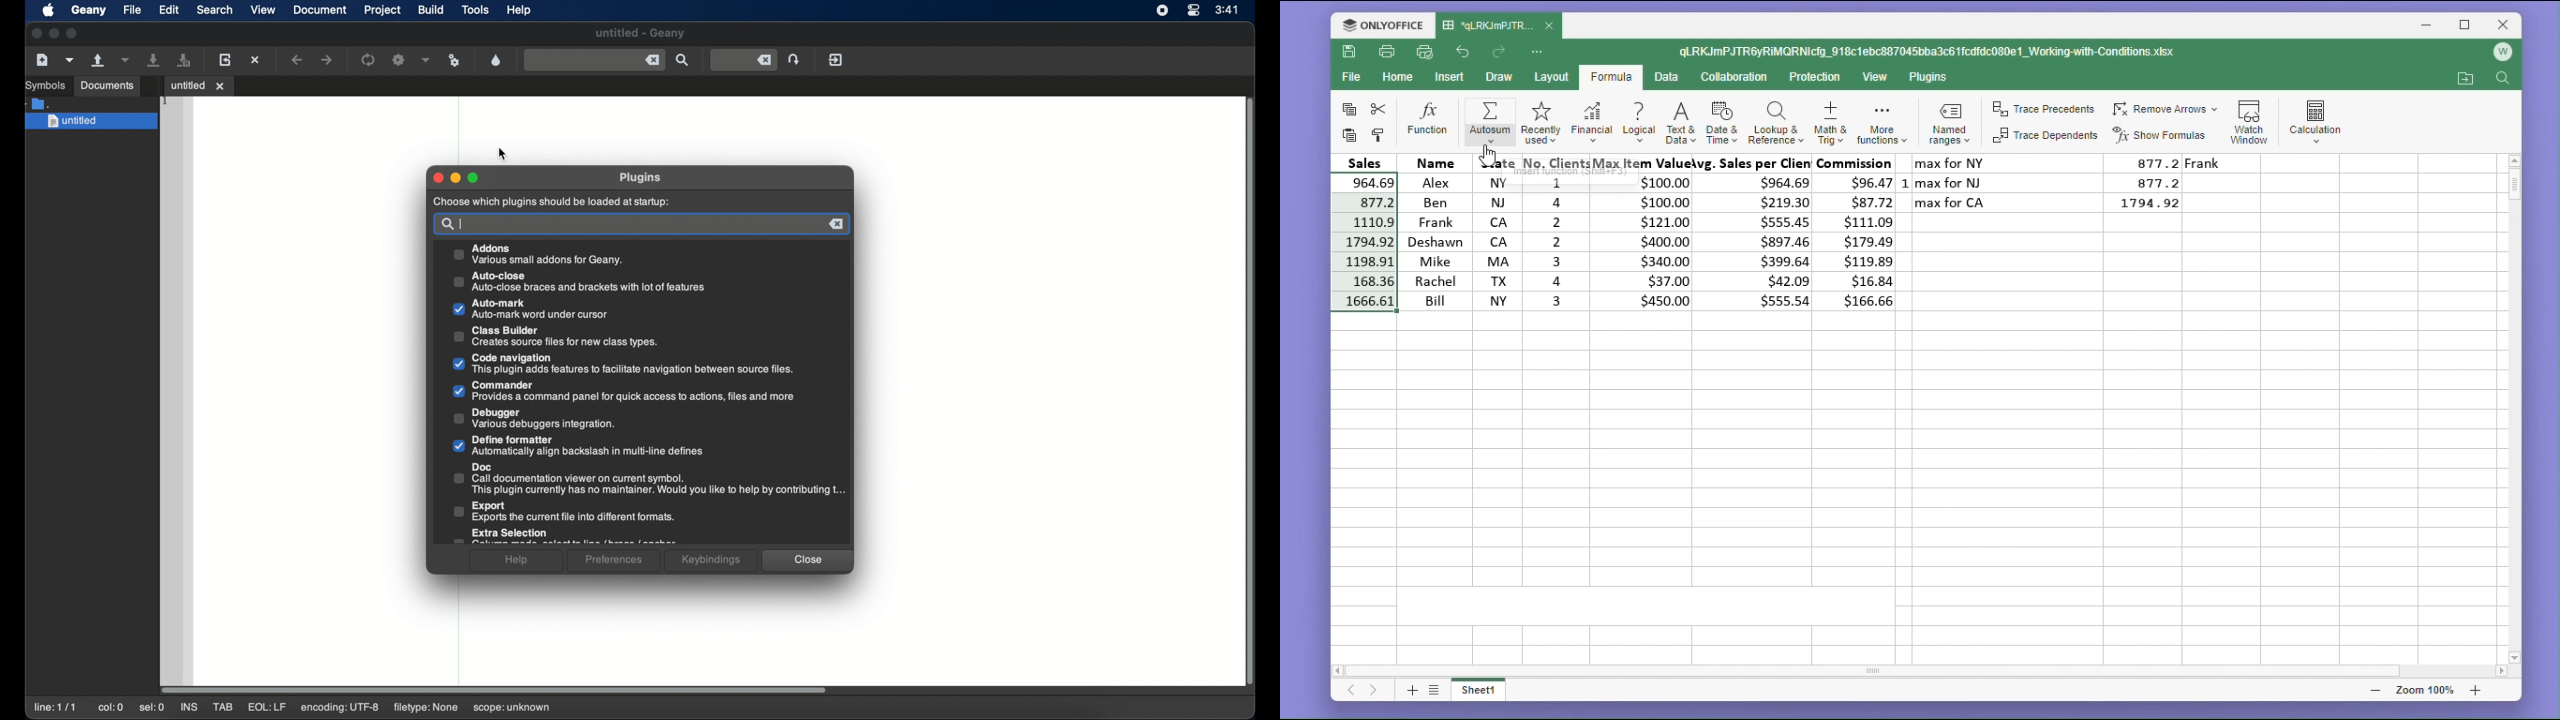 This screenshot has width=2576, height=728. I want to click on maths & trig, so click(1829, 124).